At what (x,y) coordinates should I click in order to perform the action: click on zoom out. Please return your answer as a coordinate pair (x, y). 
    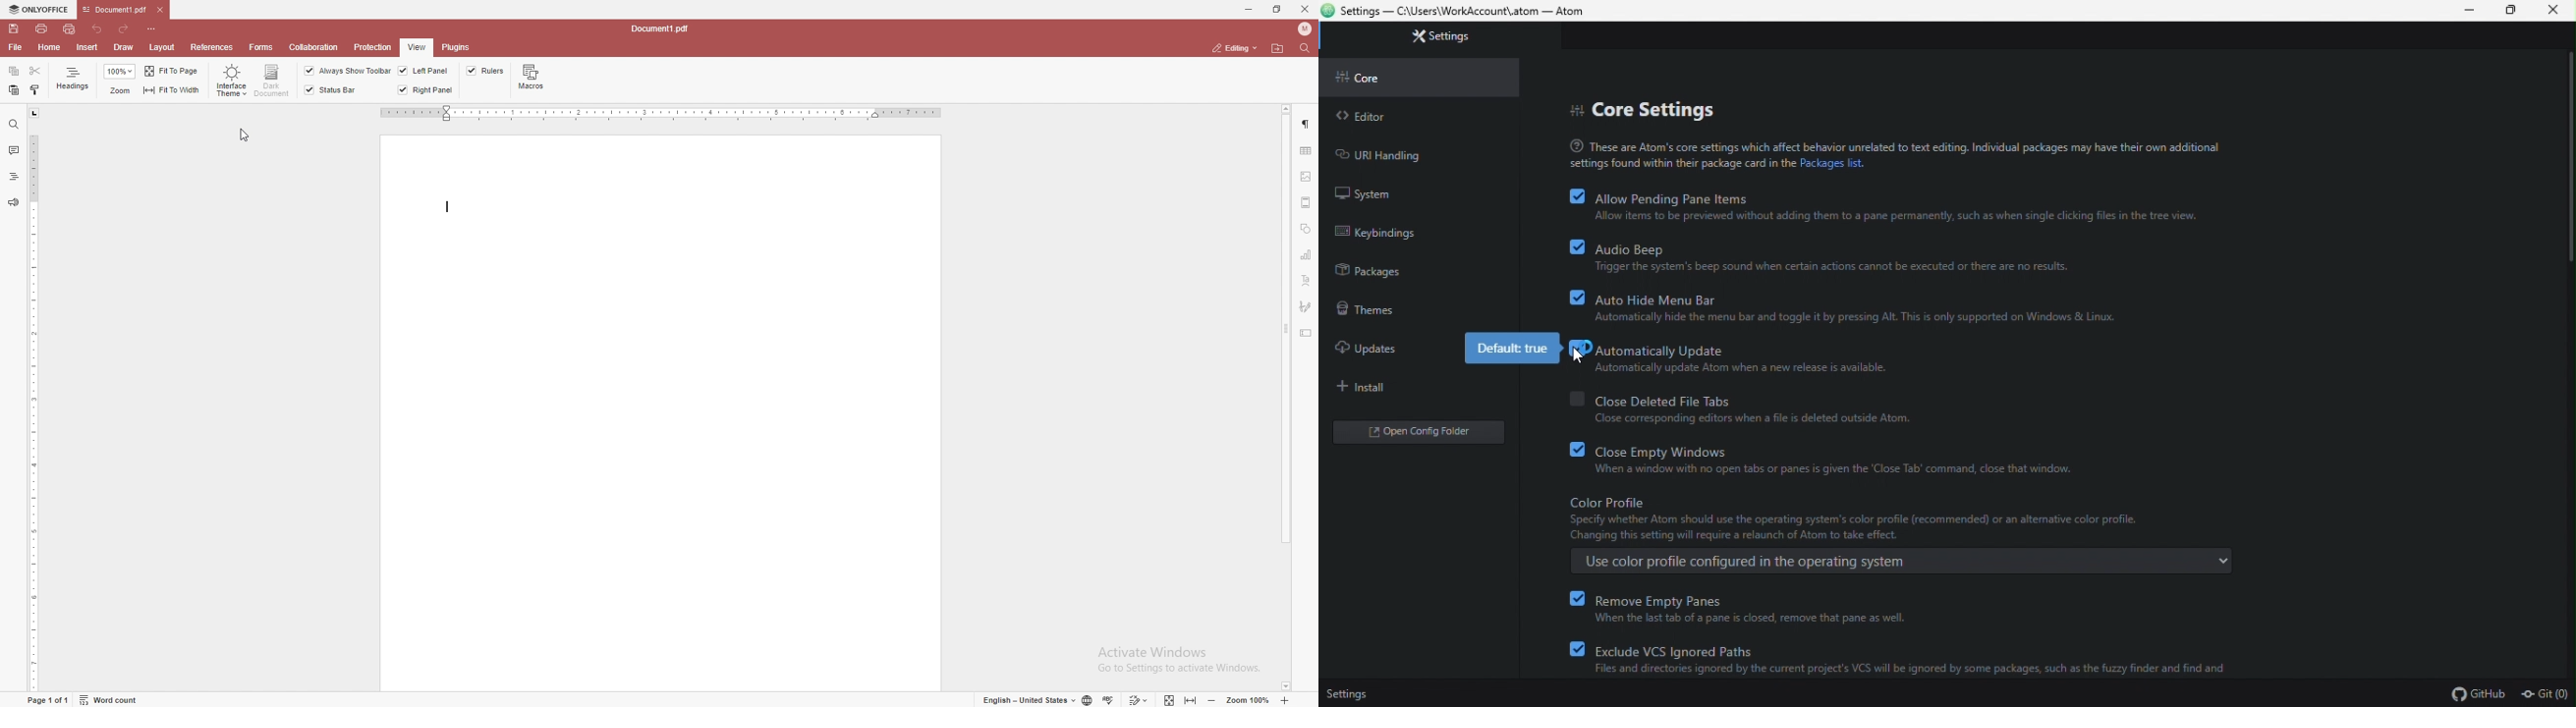
    Looking at the image, I should click on (1212, 700).